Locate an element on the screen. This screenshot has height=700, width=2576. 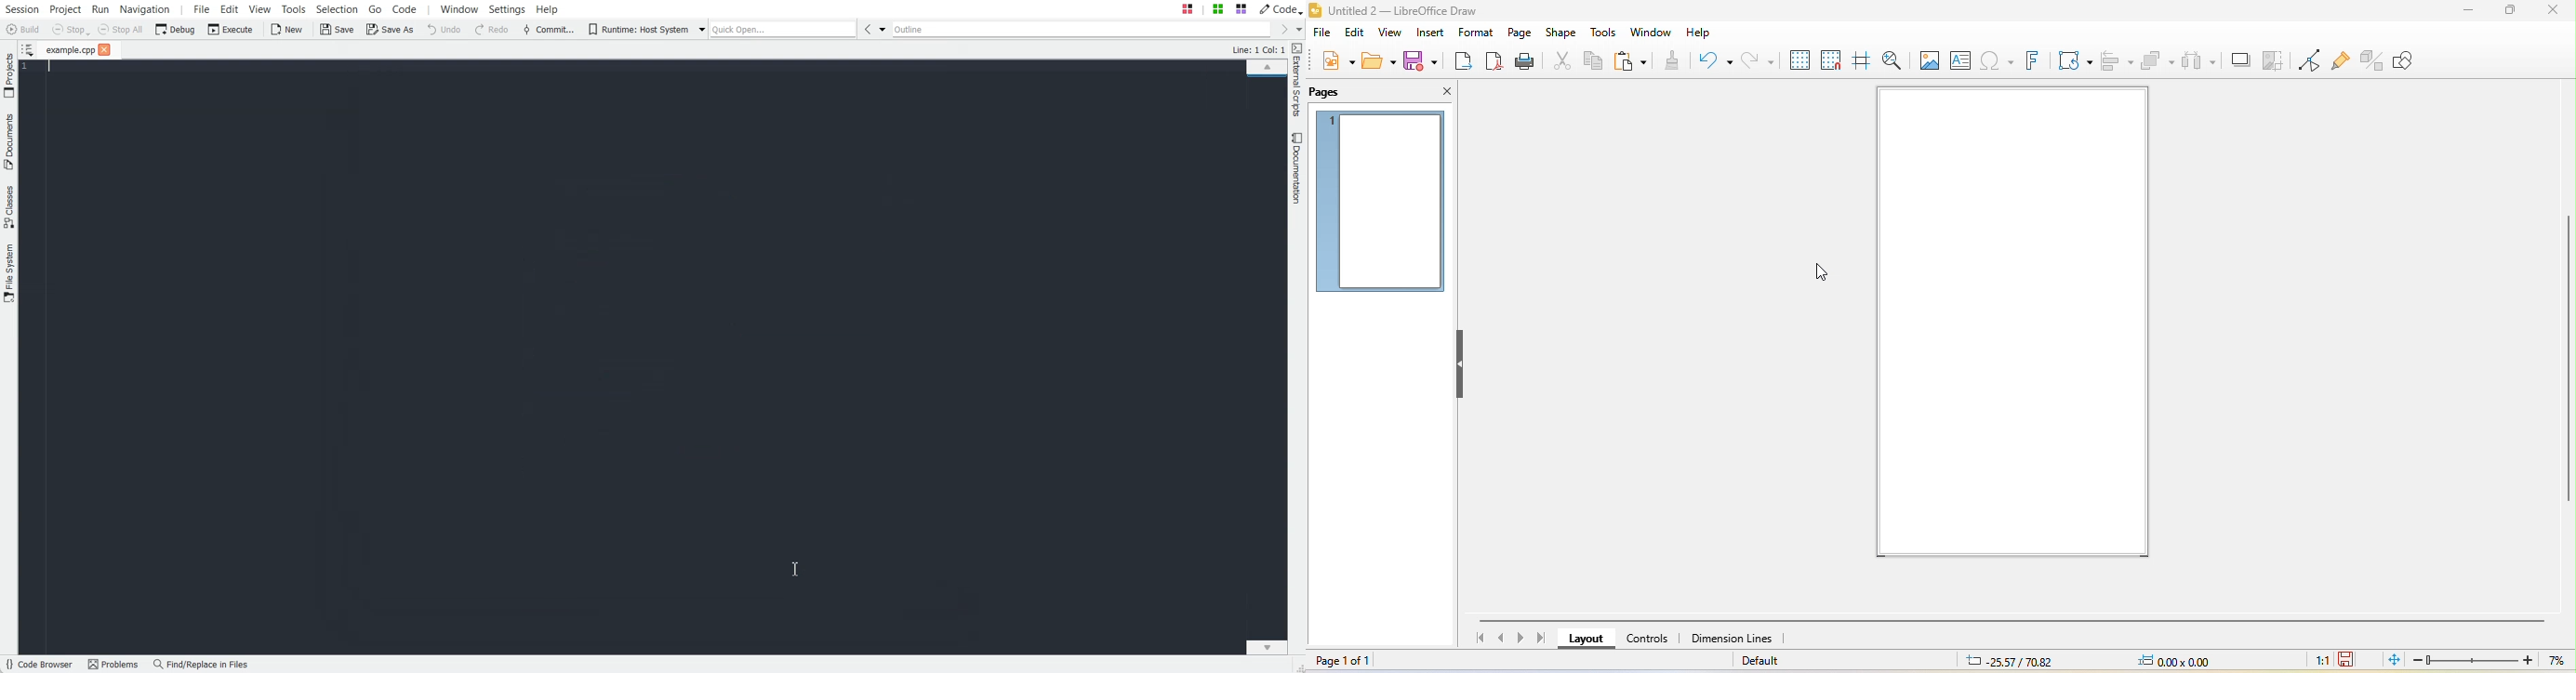
cursor is located at coordinates (1823, 270).